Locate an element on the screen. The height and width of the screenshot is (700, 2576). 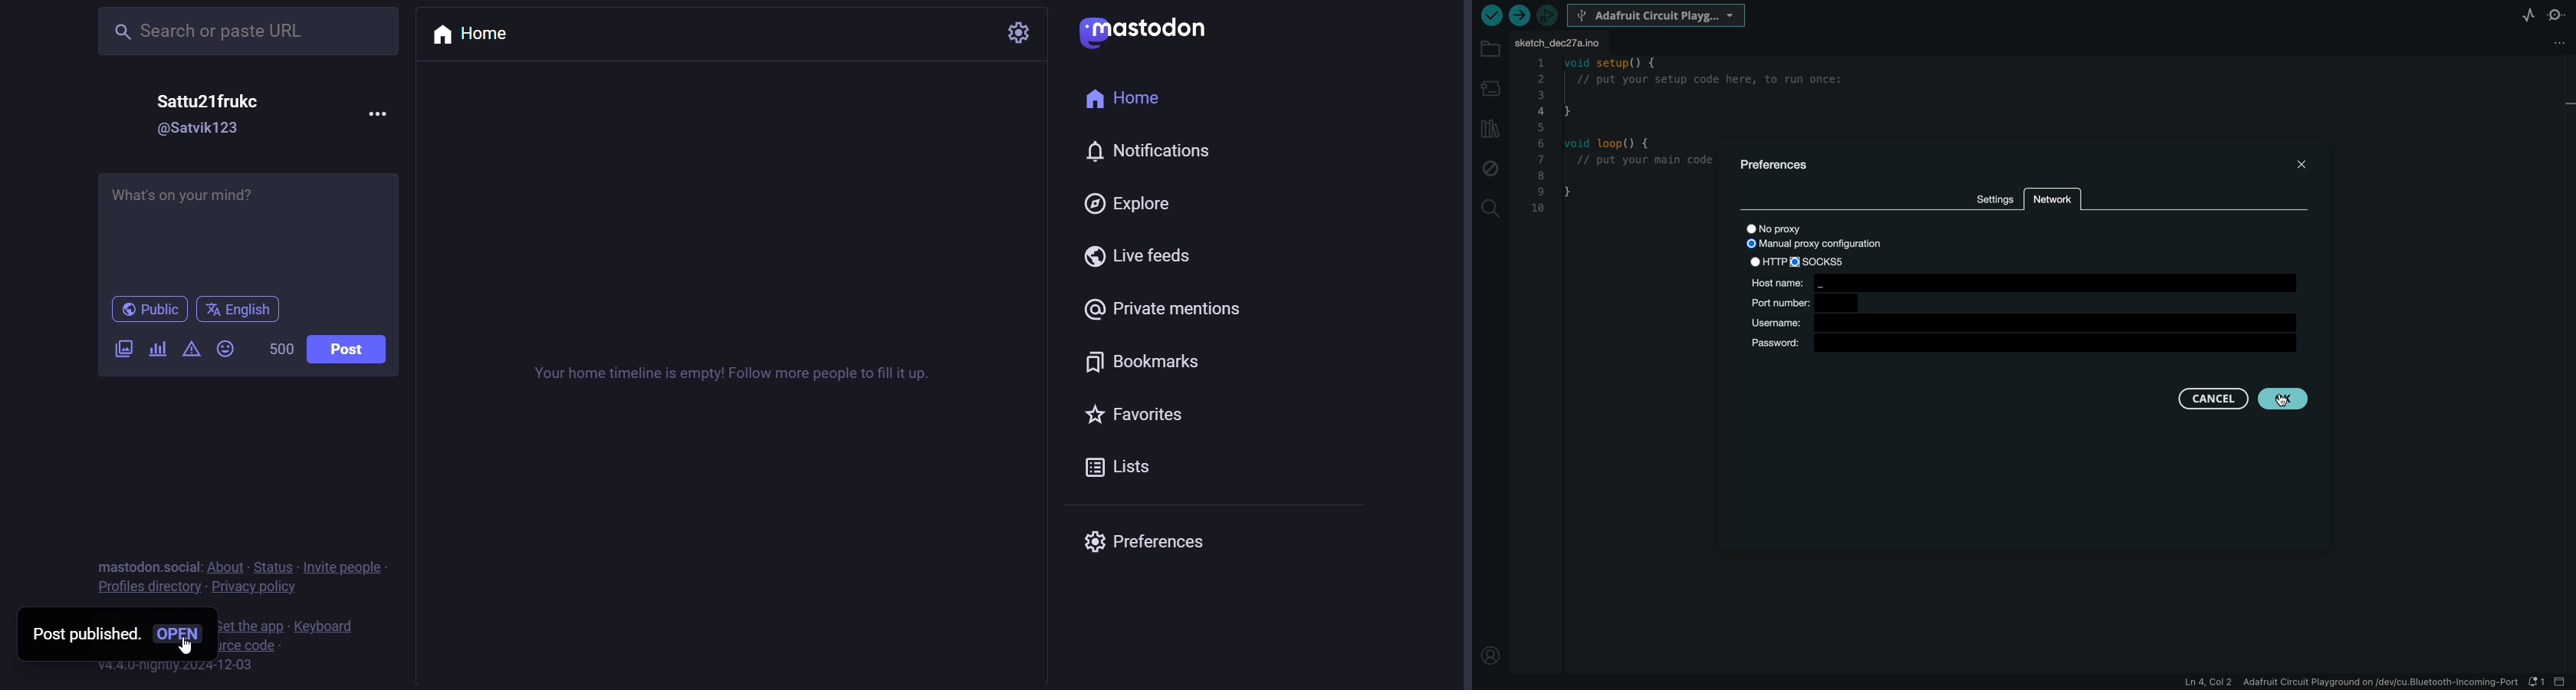
public is located at coordinates (146, 310).